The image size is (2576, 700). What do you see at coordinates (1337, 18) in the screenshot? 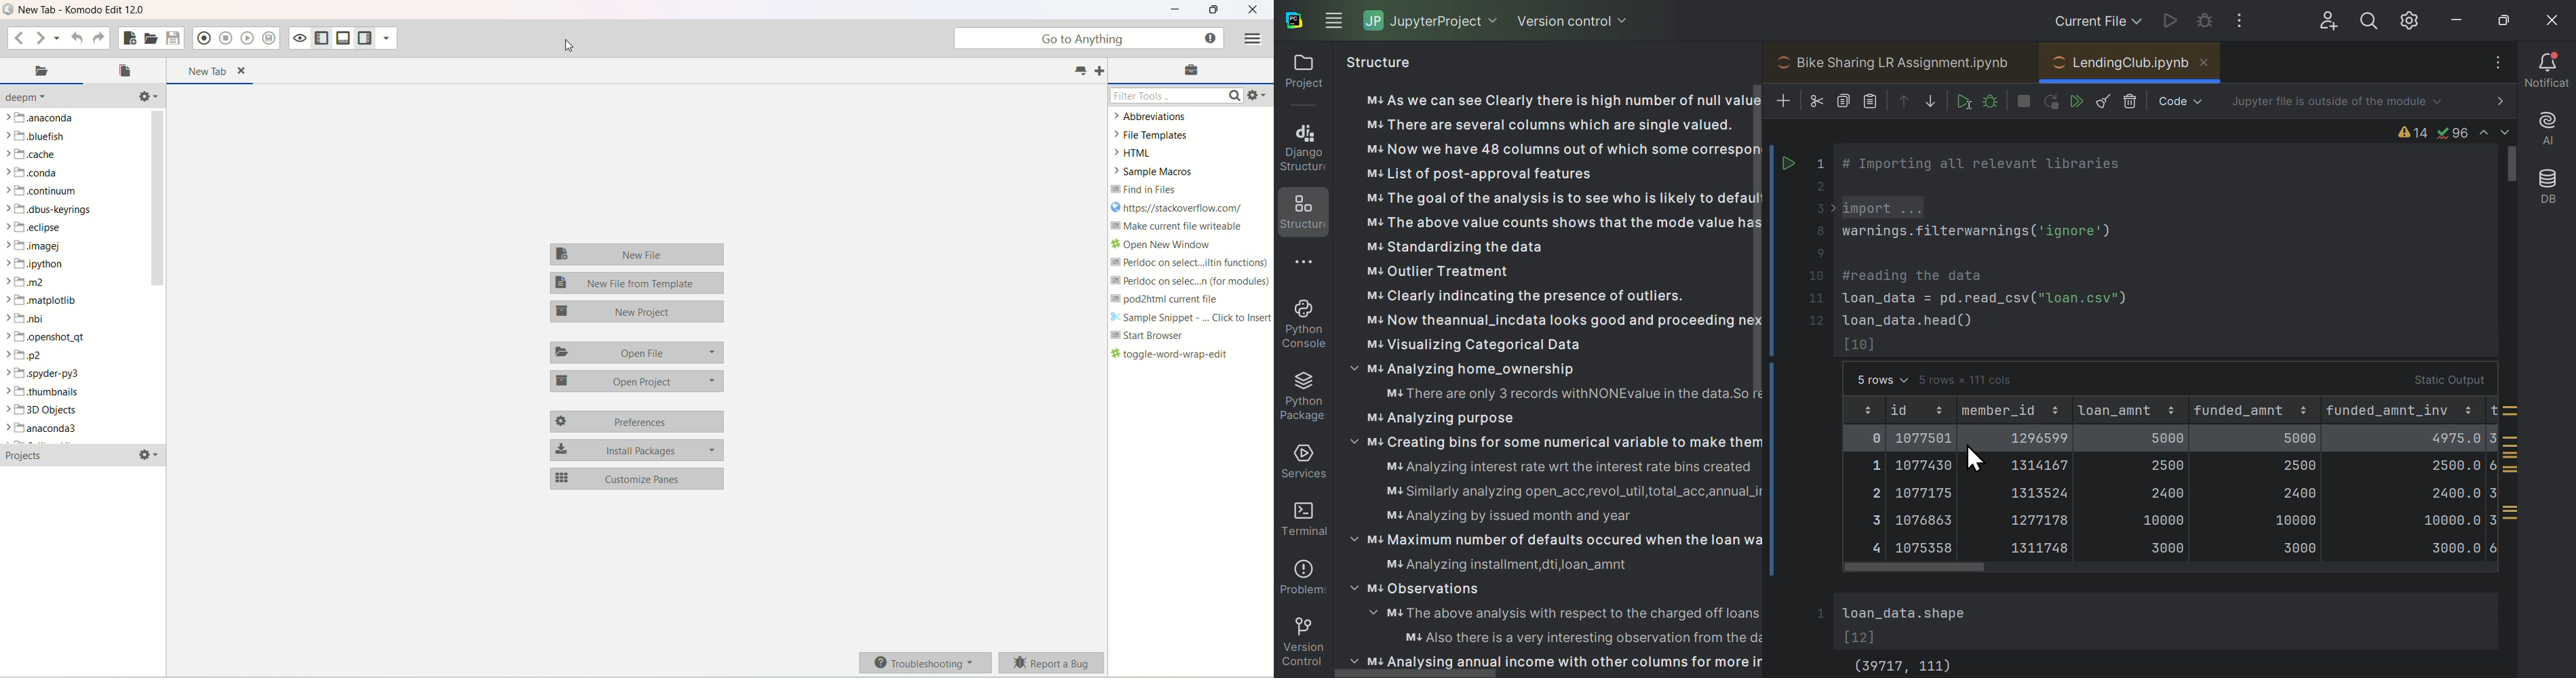
I see `Windows navigation options` at bounding box center [1337, 18].